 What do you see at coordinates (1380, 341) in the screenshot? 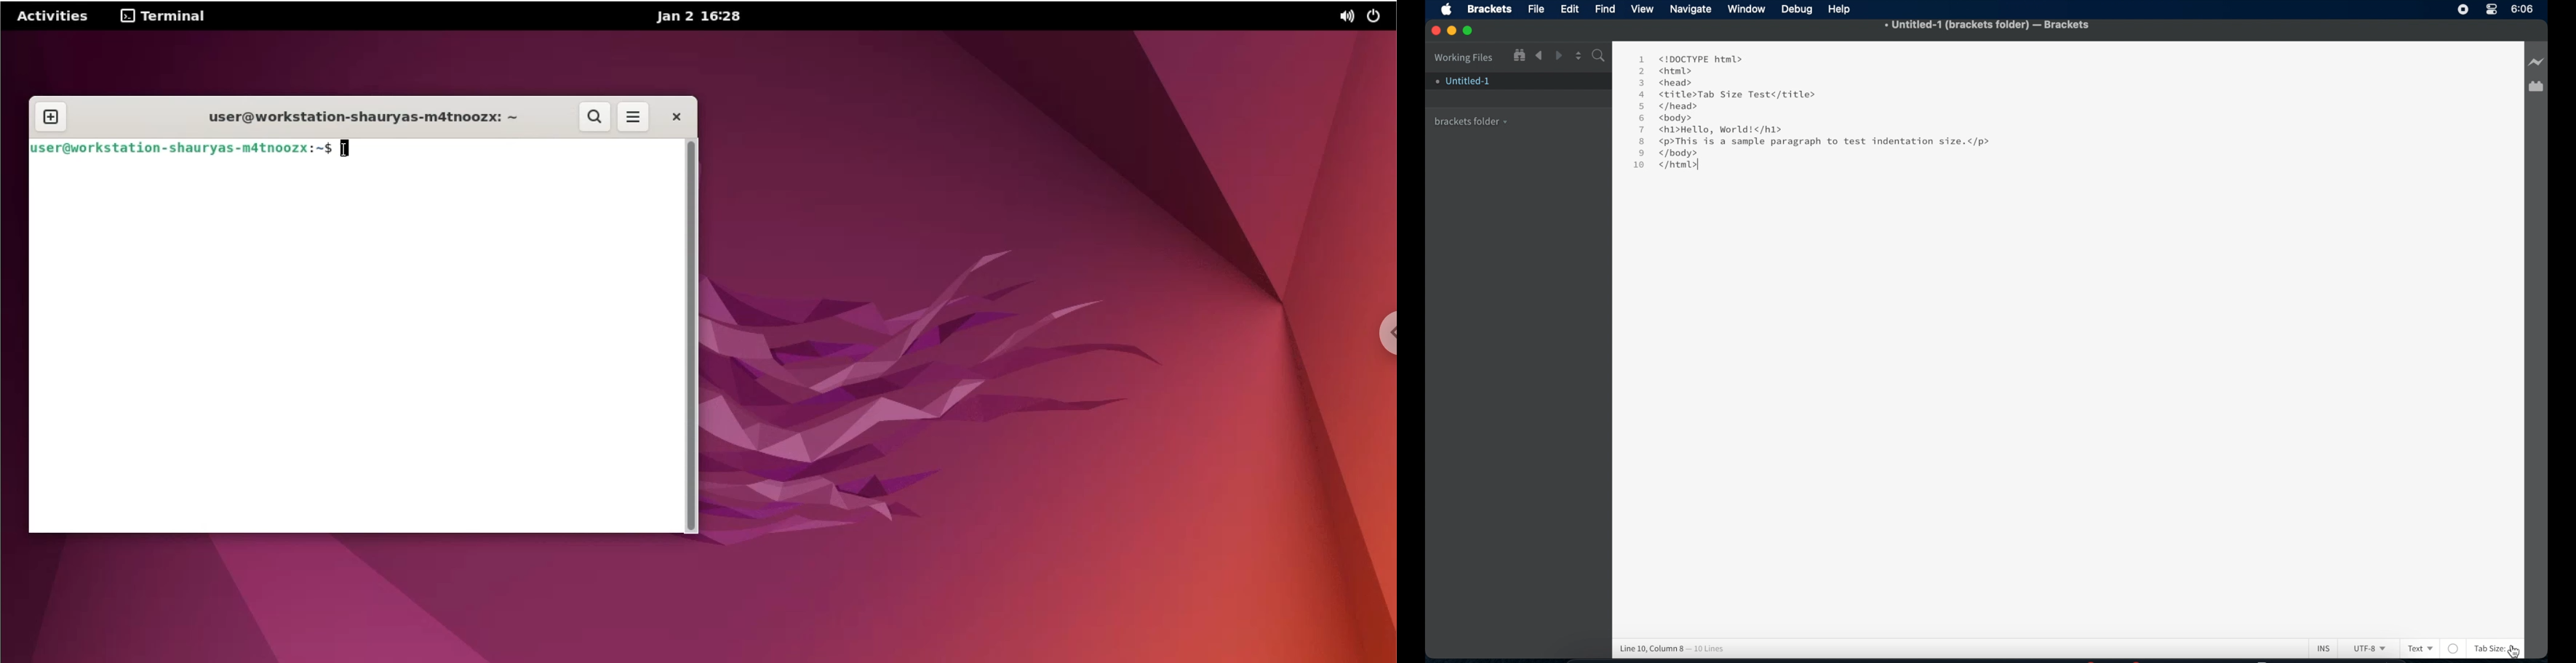
I see `chrome options` at bounding box center [1380, 341].